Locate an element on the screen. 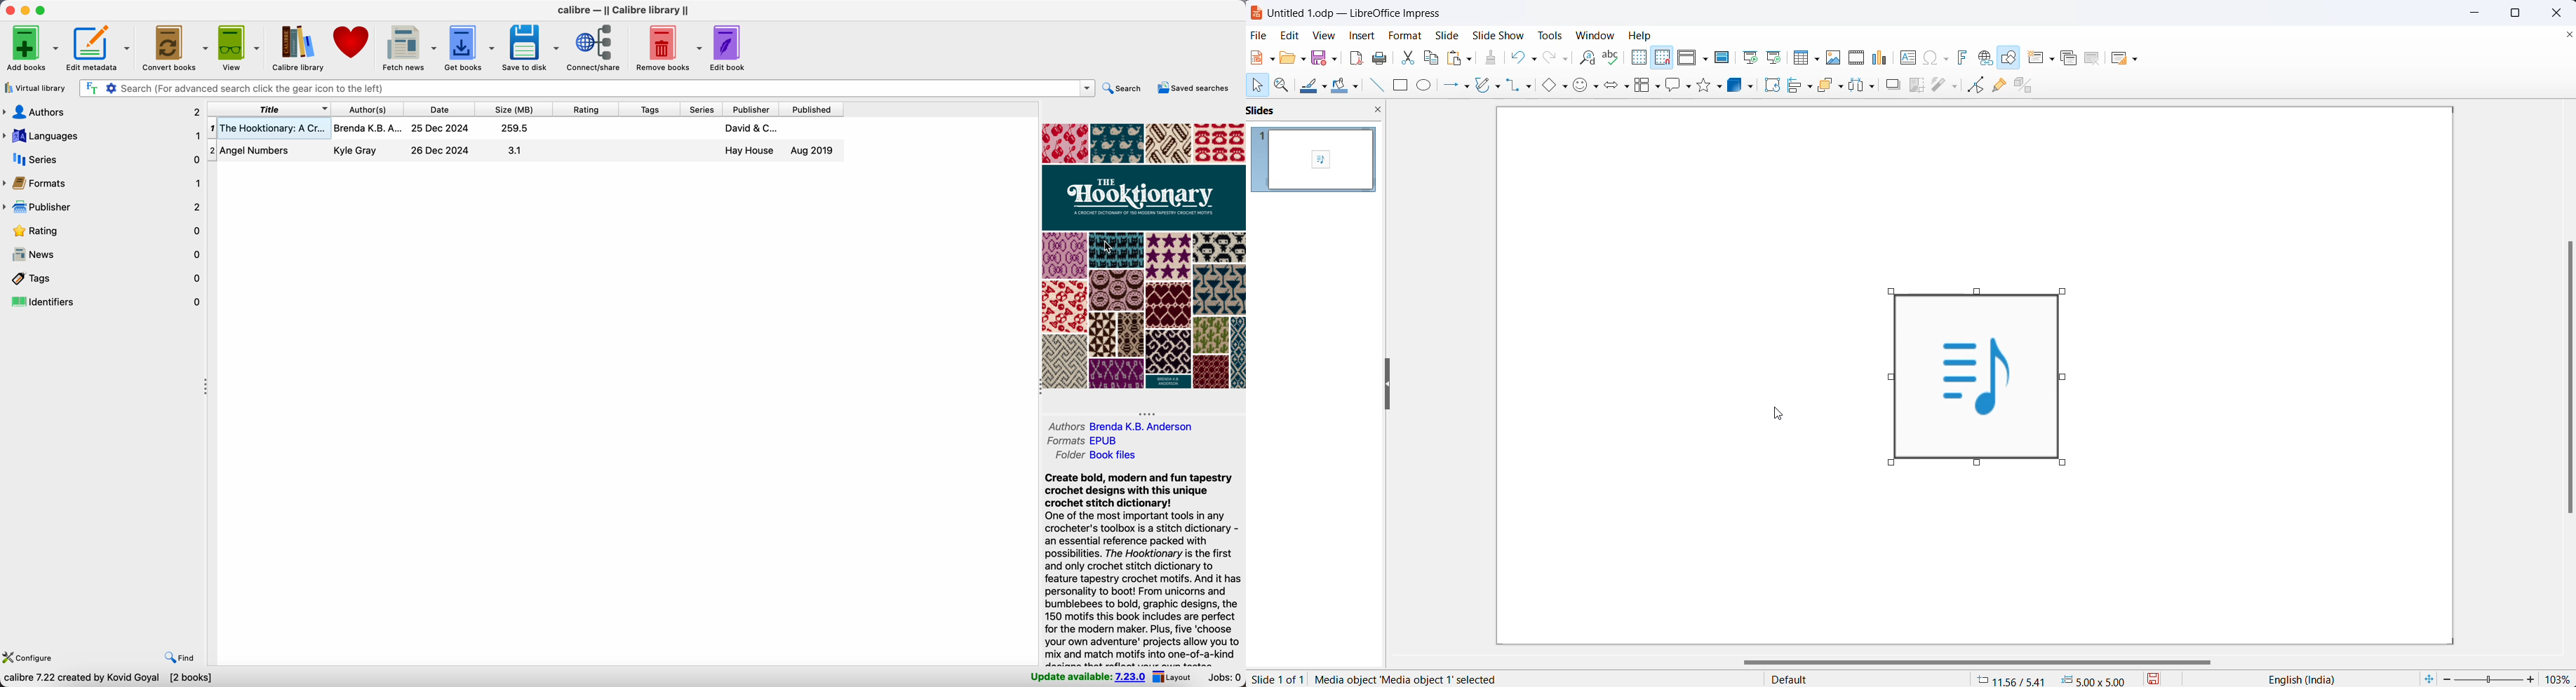 The image size is (2576, 700). actions to undo list dropdown button is located at coordinates (1536, 59).